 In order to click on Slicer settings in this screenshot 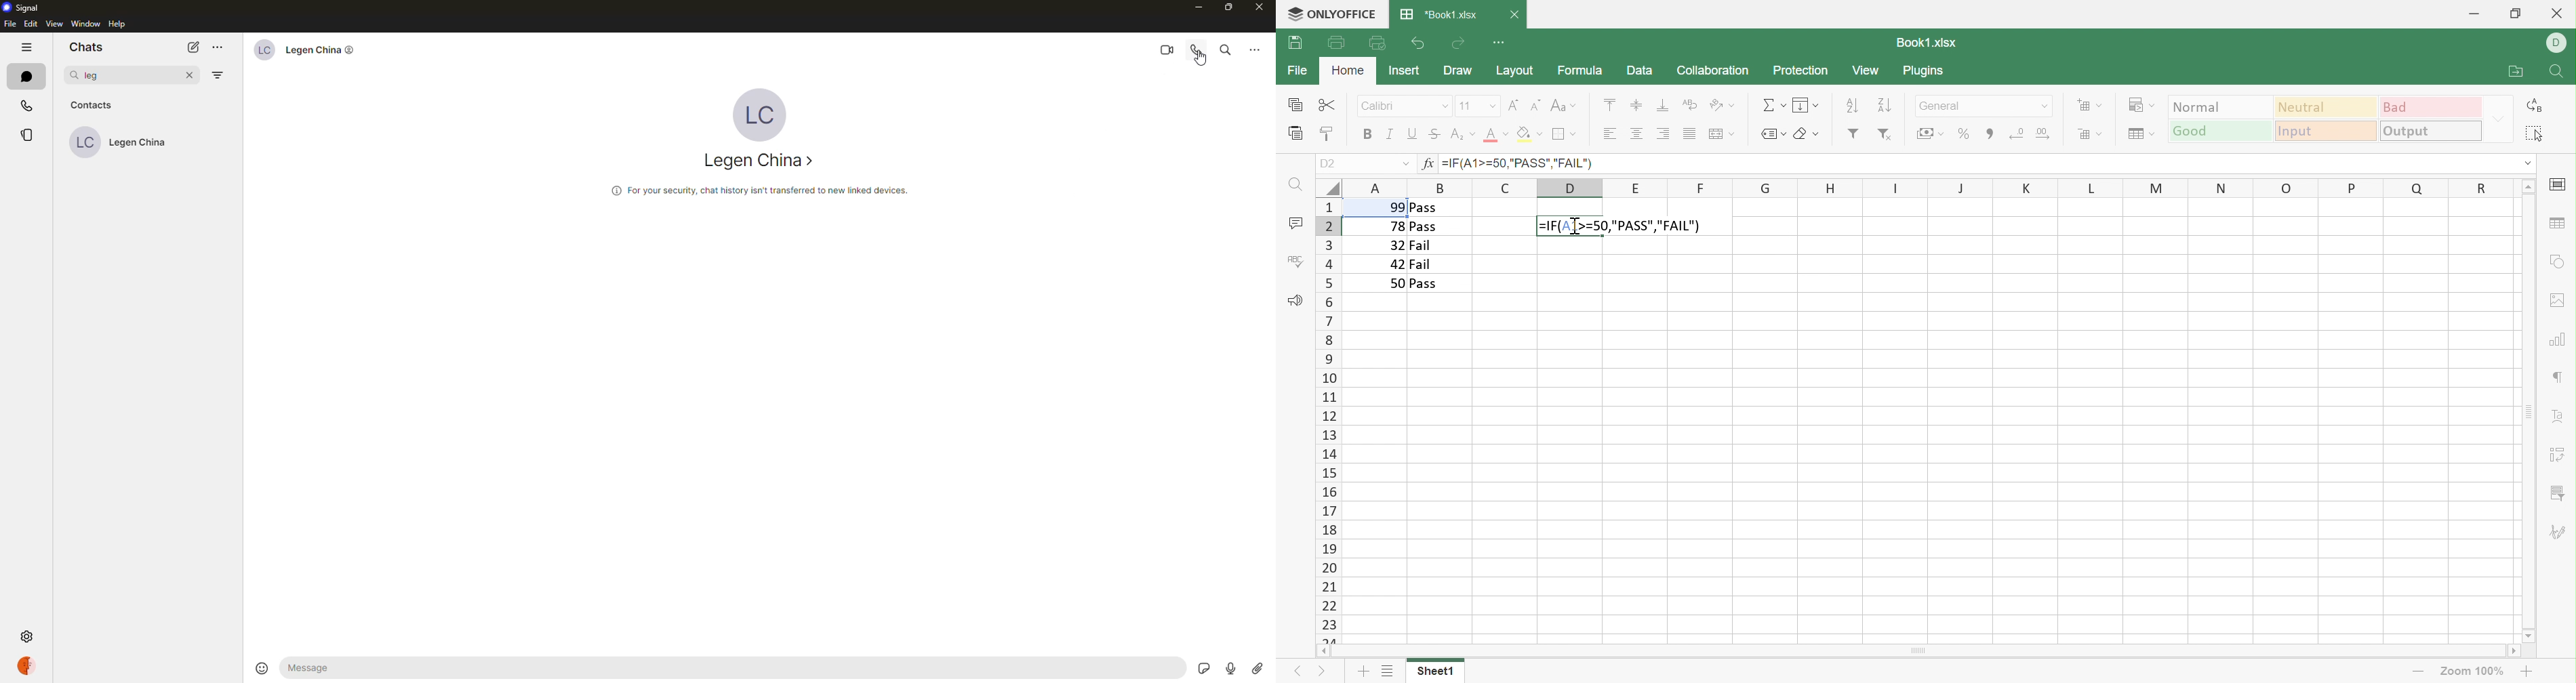, I will do `click(2560, 494)`.